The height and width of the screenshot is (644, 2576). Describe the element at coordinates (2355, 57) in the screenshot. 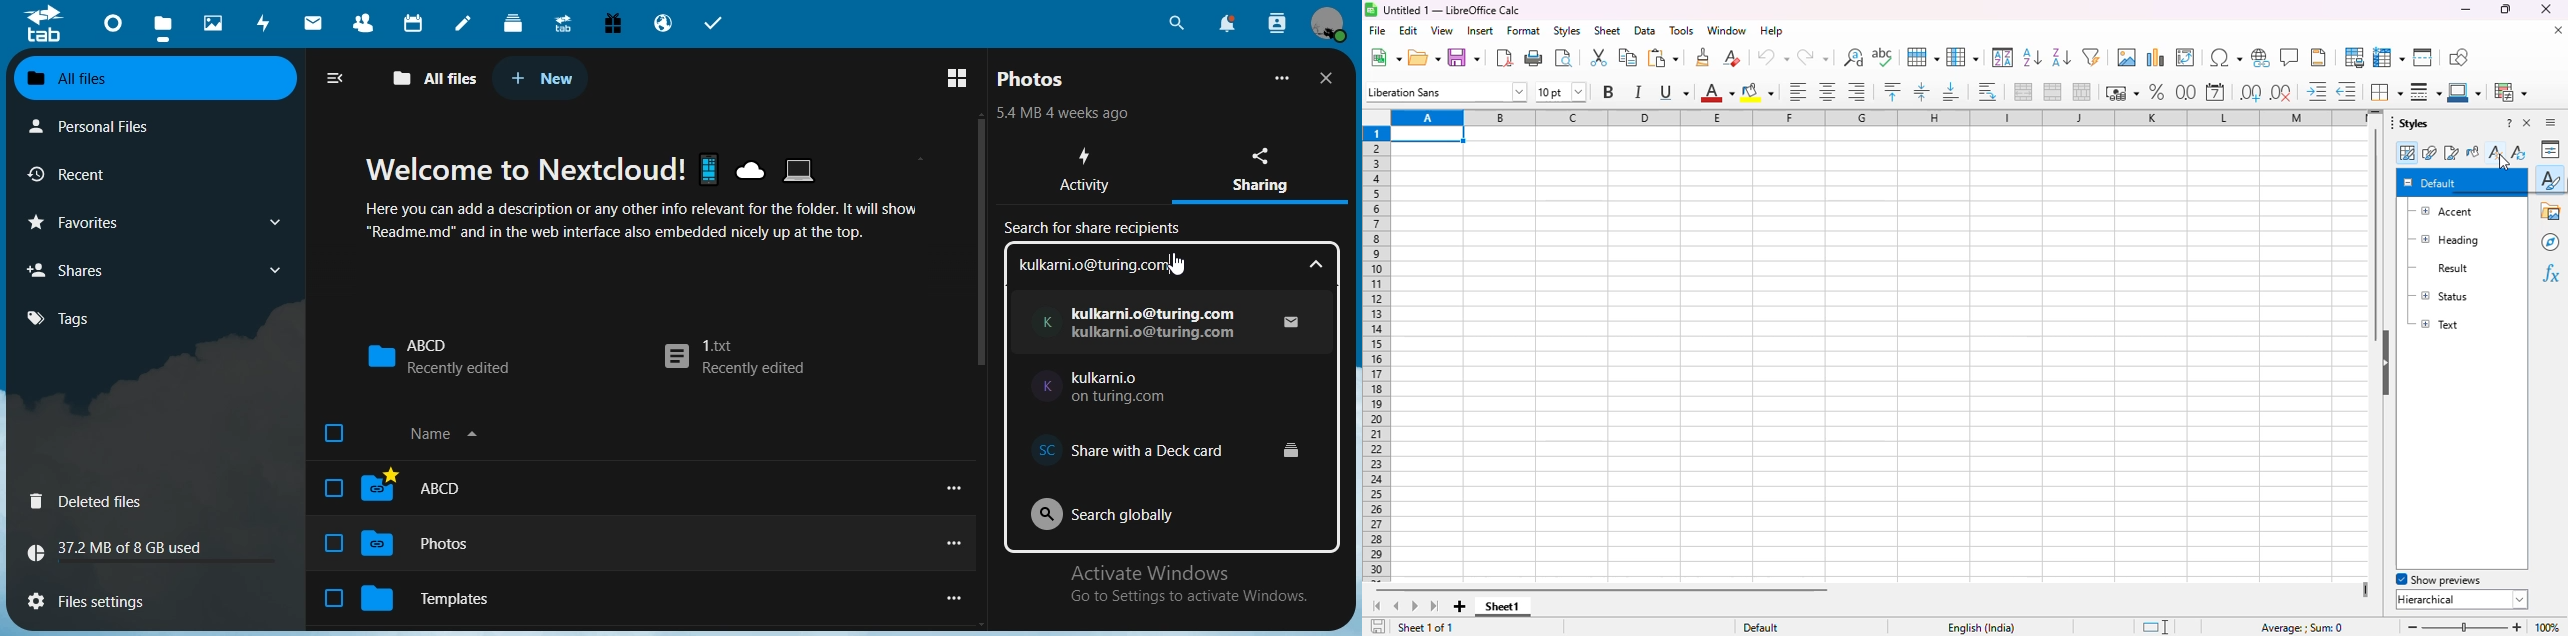

I see `define print area` at that location.